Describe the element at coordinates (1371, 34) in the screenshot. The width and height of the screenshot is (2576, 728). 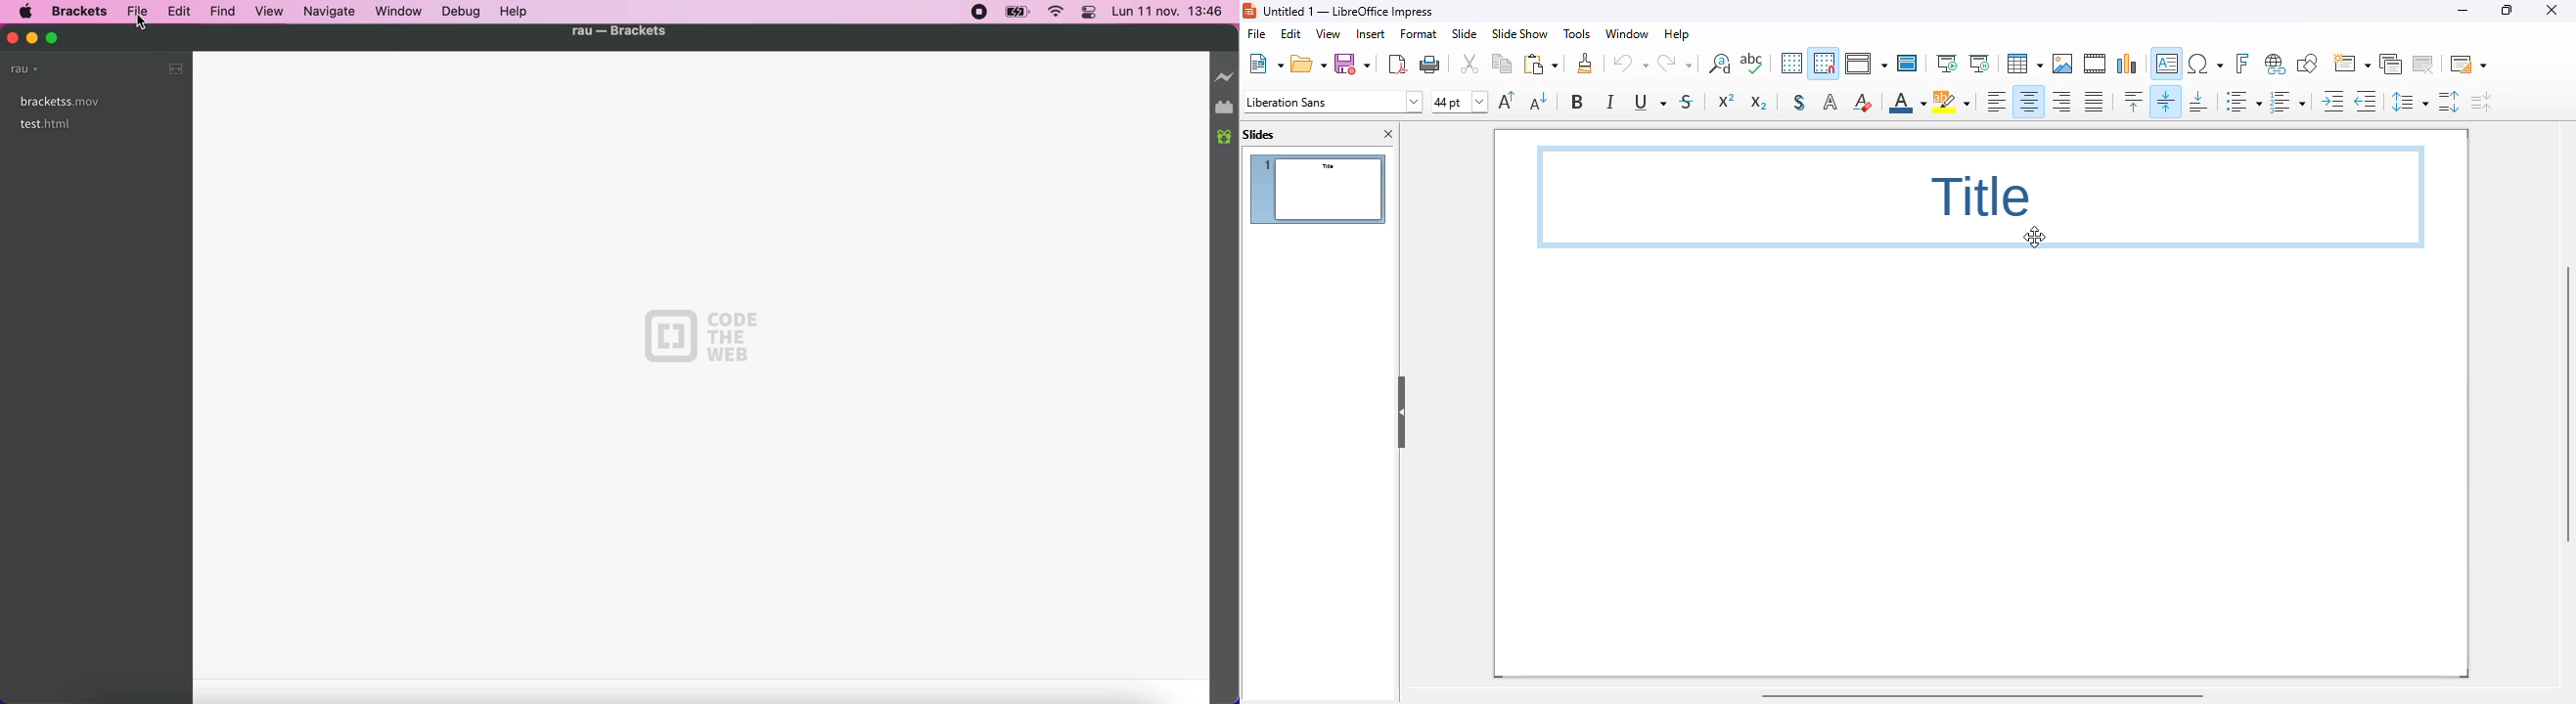
I see `insert` at that location.